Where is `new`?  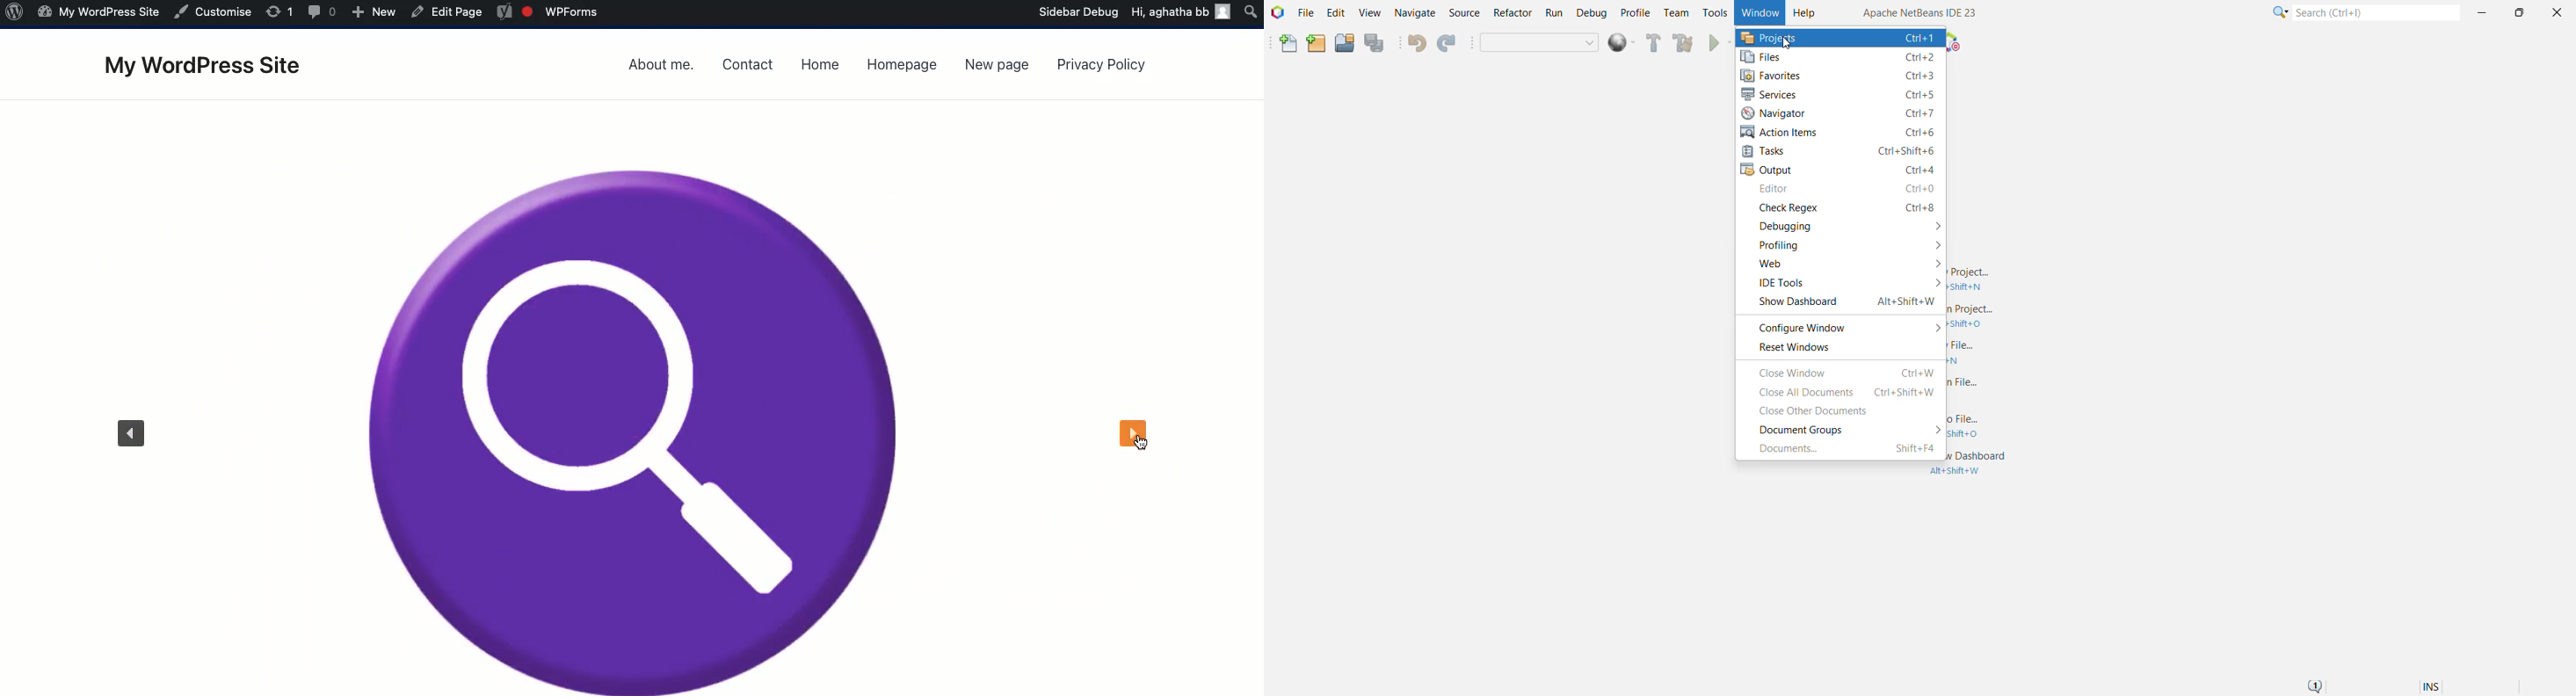 new is located at coordinates (375, 12).